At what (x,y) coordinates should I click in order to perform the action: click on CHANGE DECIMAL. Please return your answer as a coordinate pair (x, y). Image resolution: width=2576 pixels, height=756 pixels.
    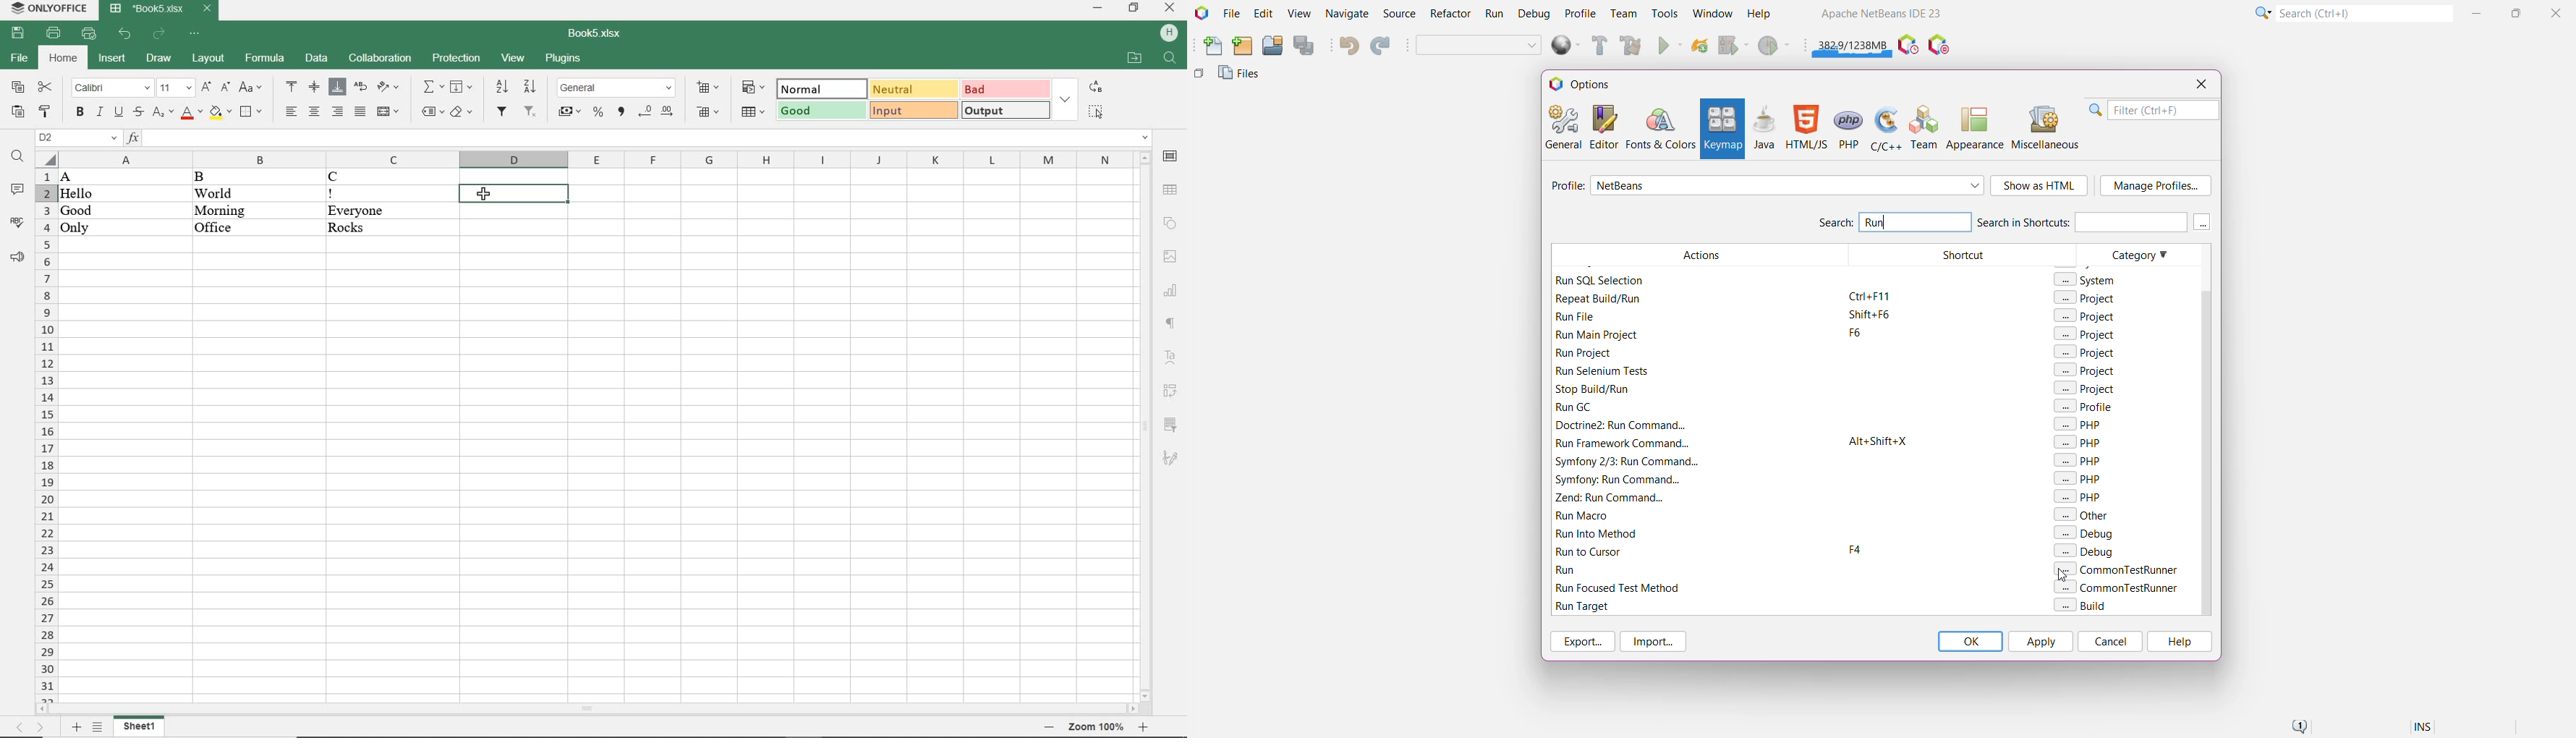
    Looking at the image, I should click on (658, 111).